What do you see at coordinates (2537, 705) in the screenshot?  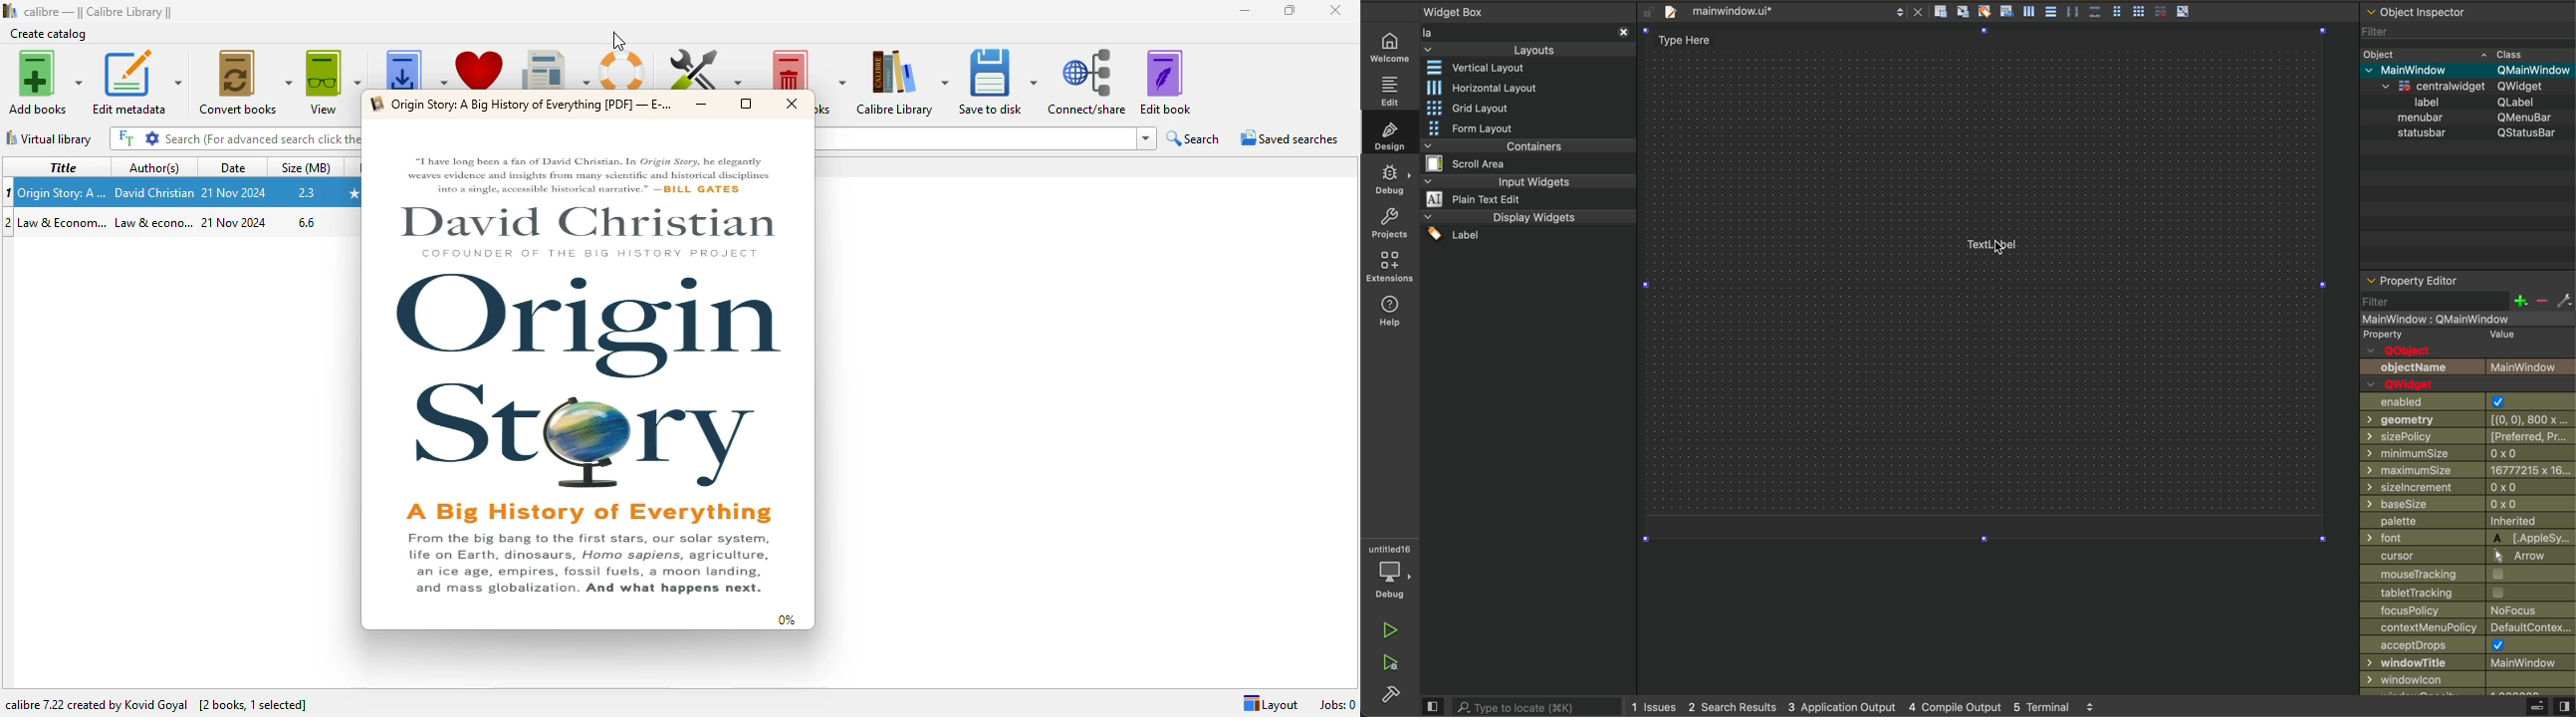 I see `opensidebar` at bounding box center [2537, 705].